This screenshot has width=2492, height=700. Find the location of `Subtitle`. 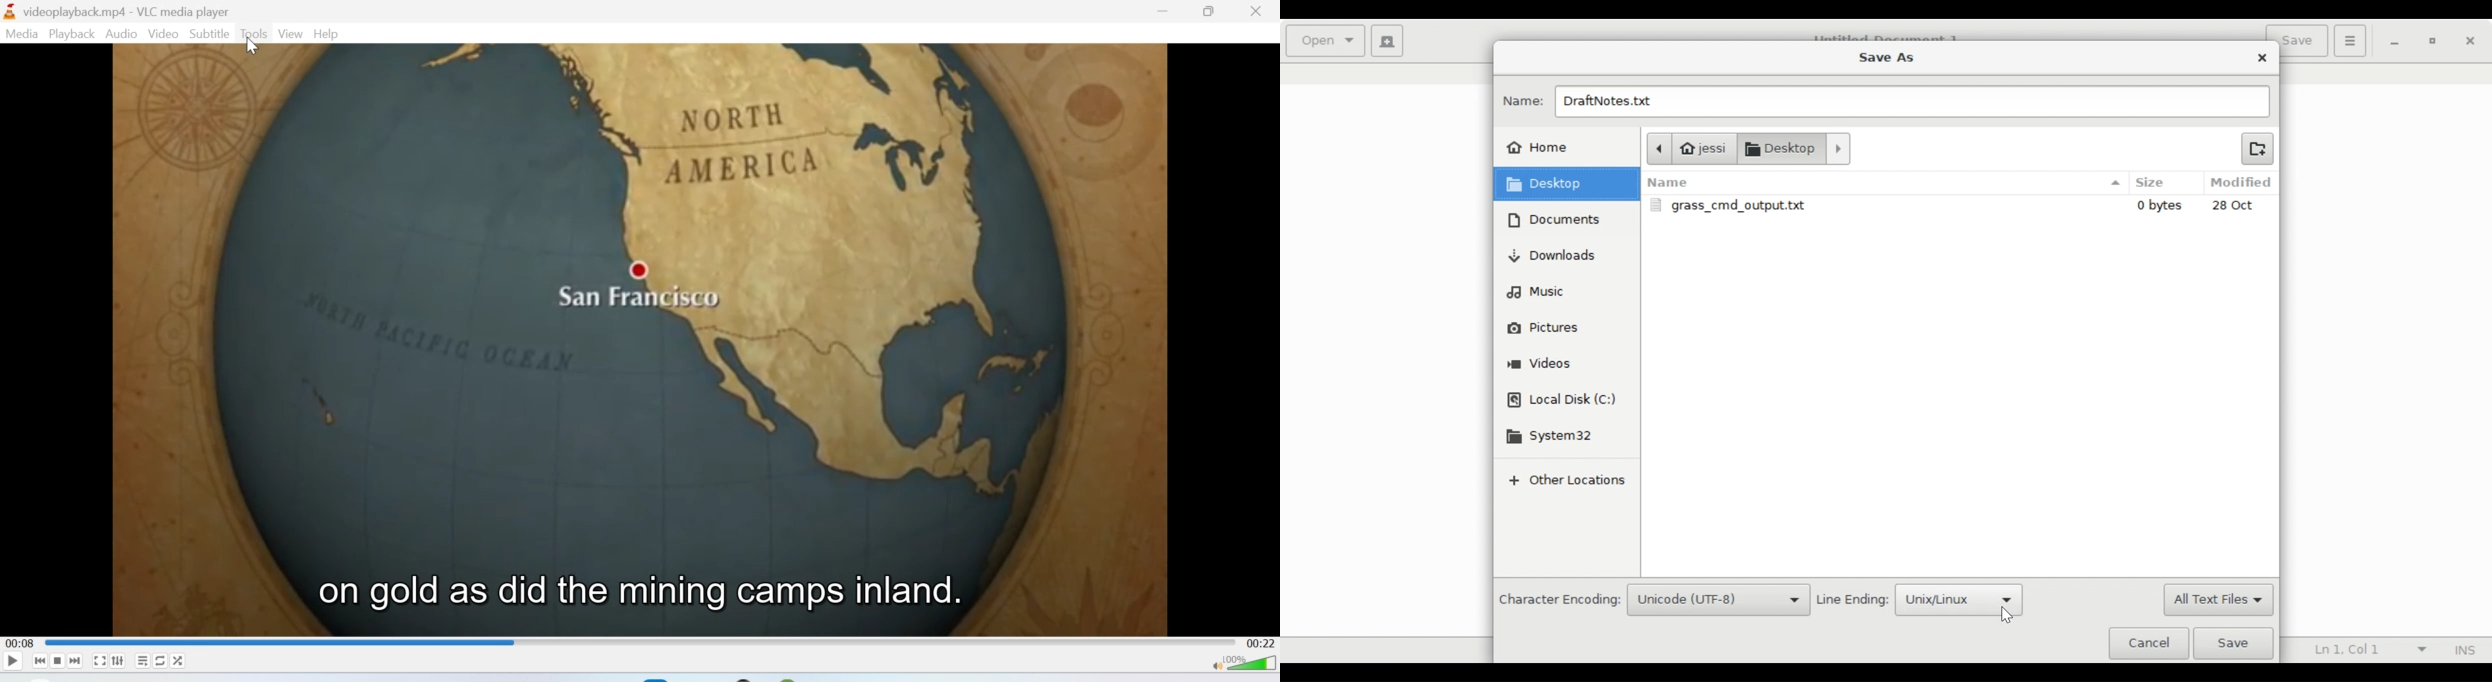

Subtitle is located at coordinates (210, 33).